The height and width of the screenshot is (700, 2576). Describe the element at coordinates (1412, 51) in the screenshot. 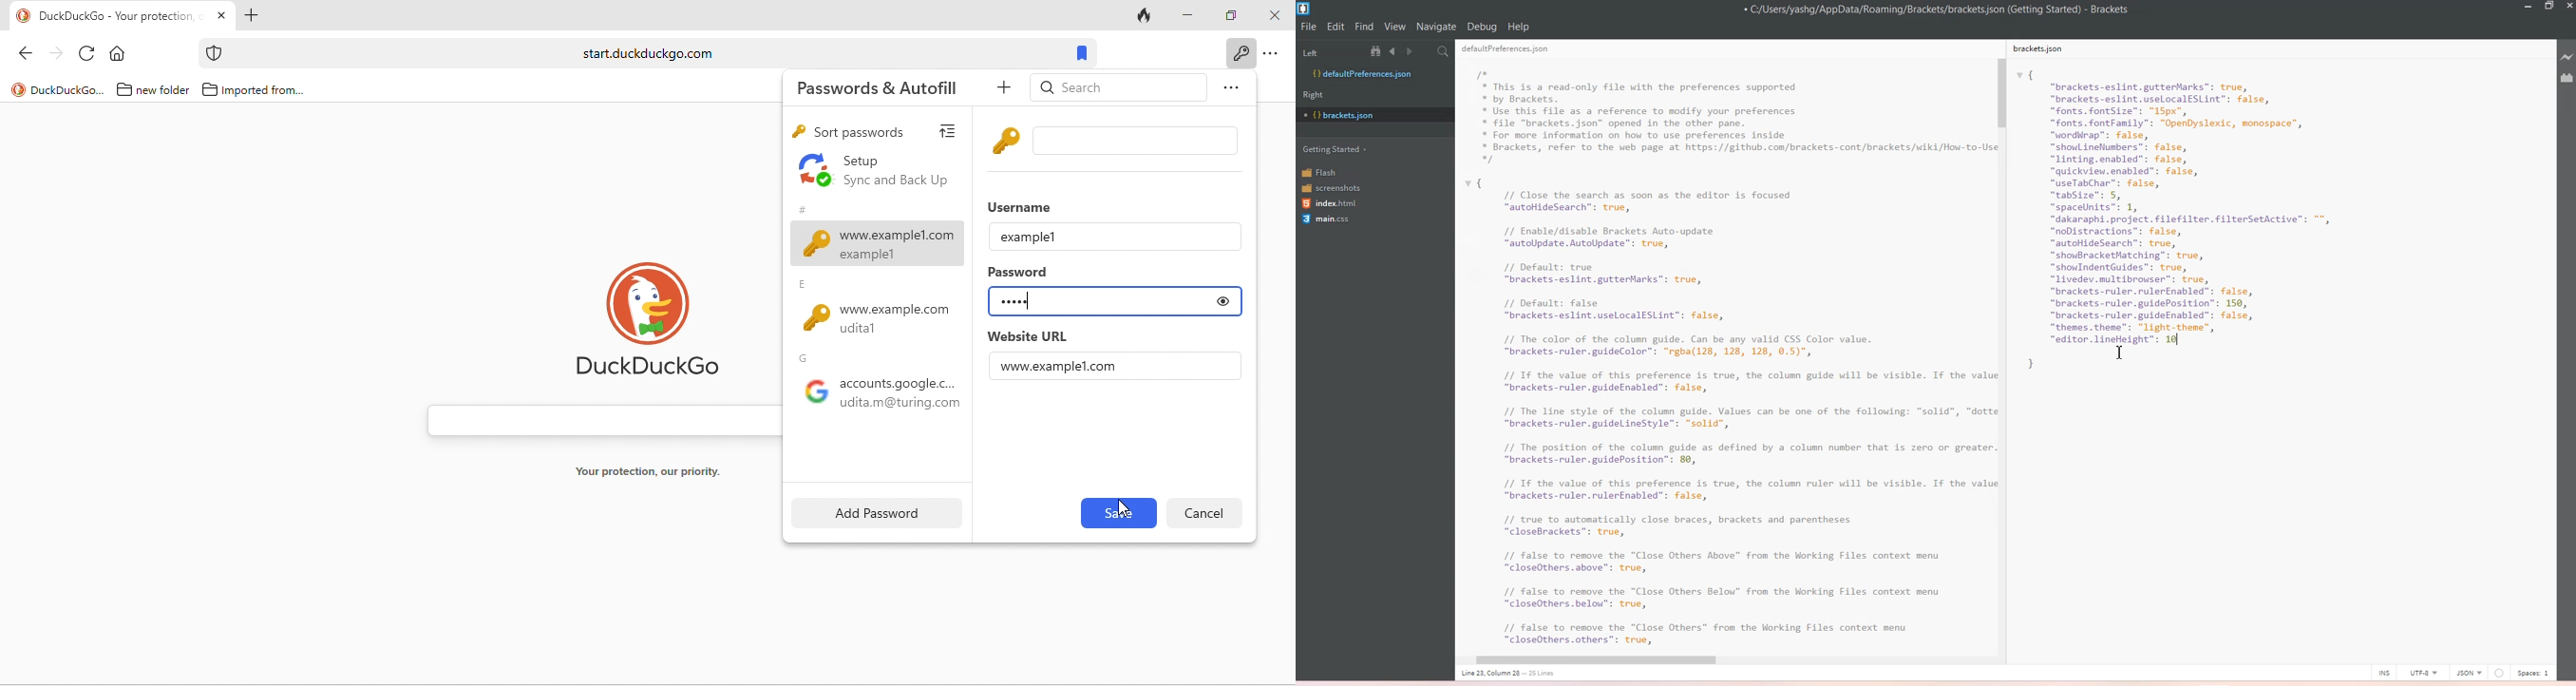

I see `Navigate Forwards` at that location.